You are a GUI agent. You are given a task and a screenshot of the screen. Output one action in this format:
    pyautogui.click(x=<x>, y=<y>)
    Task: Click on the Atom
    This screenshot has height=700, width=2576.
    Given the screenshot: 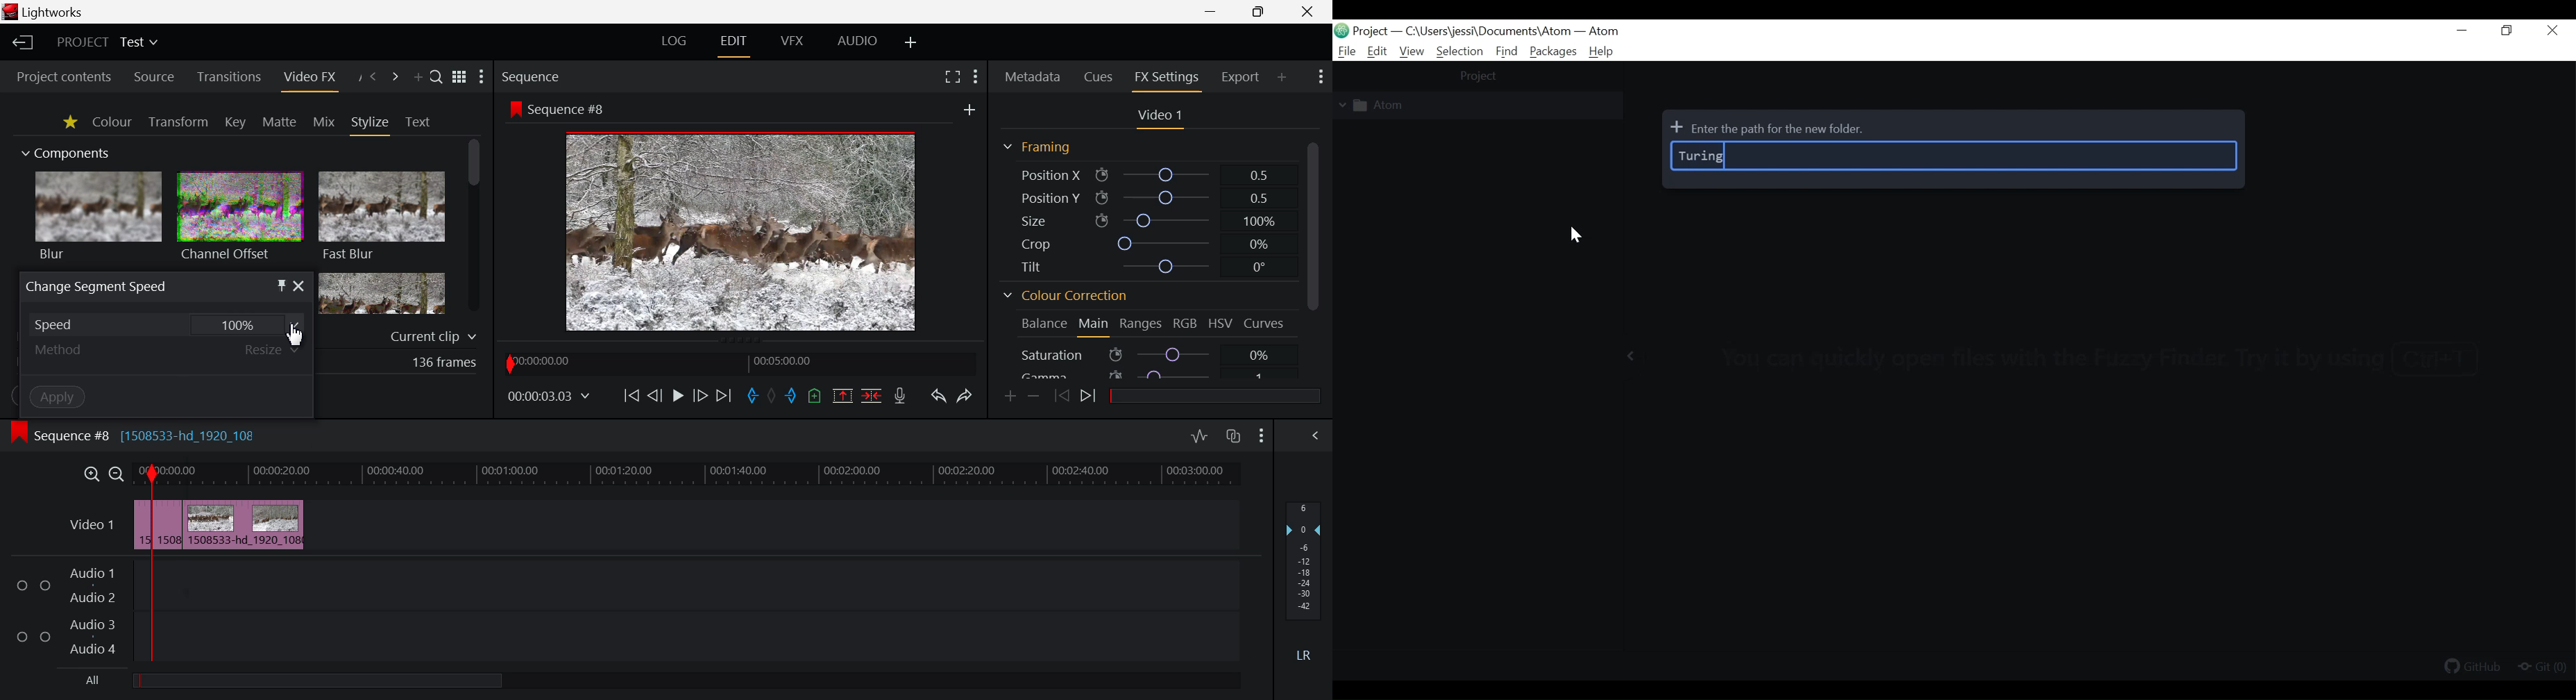 What is the action you would take?
    pyautogui.click(x=1603, y=32)
    